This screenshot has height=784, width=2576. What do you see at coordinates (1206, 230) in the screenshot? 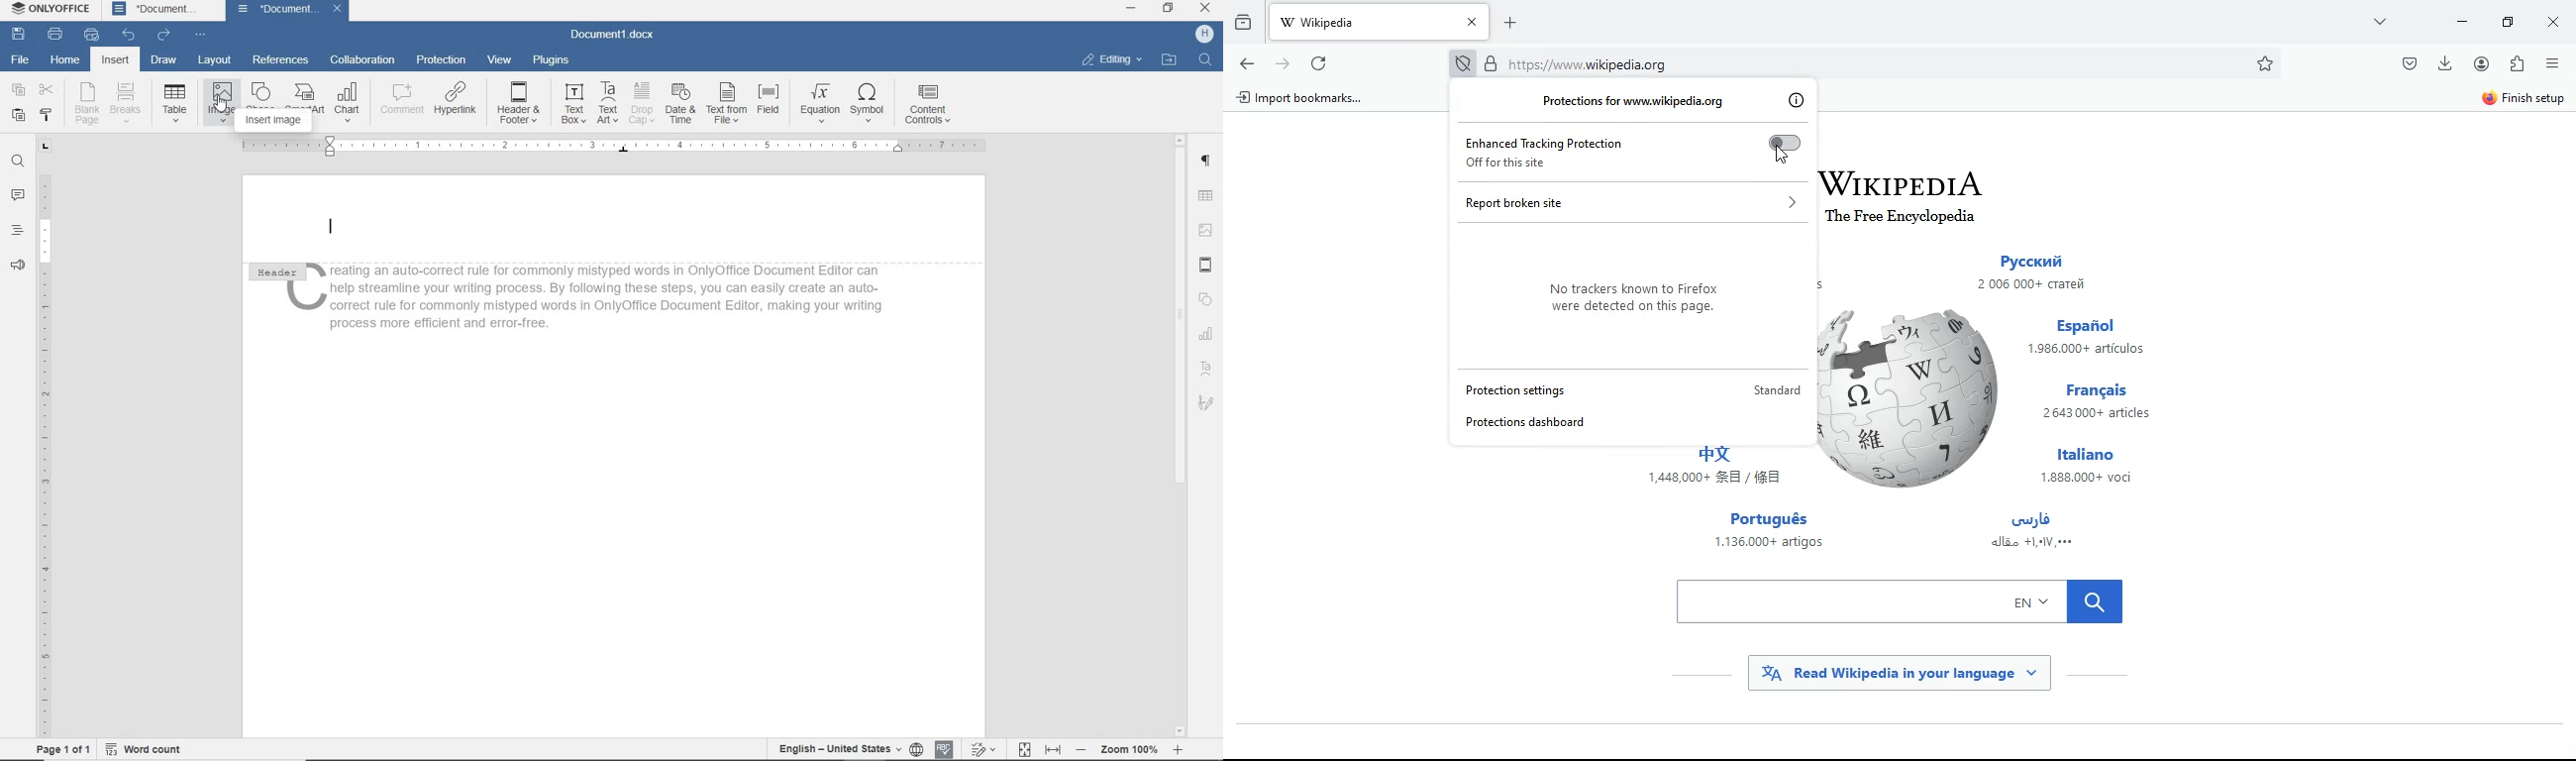
I see `IMAGE` at bounding box center [1206, 230].